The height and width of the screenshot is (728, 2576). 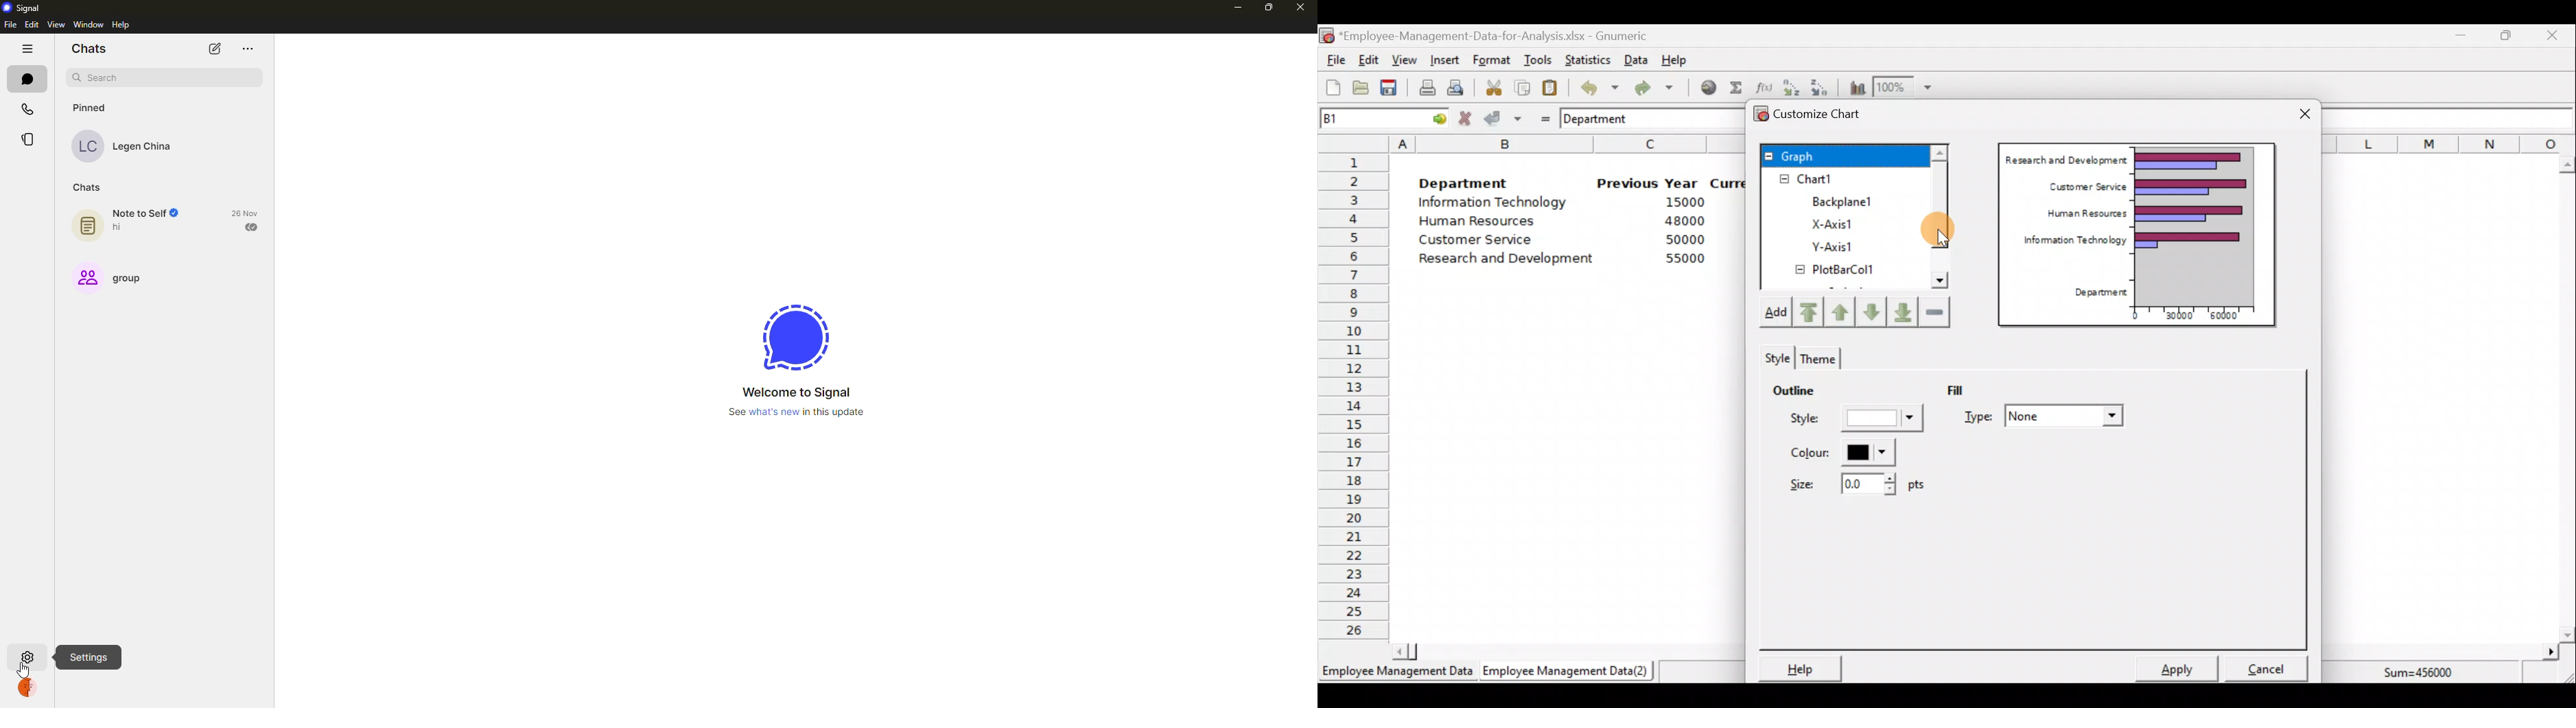 I want to click on Zoom, so click(x=1904, y=87).